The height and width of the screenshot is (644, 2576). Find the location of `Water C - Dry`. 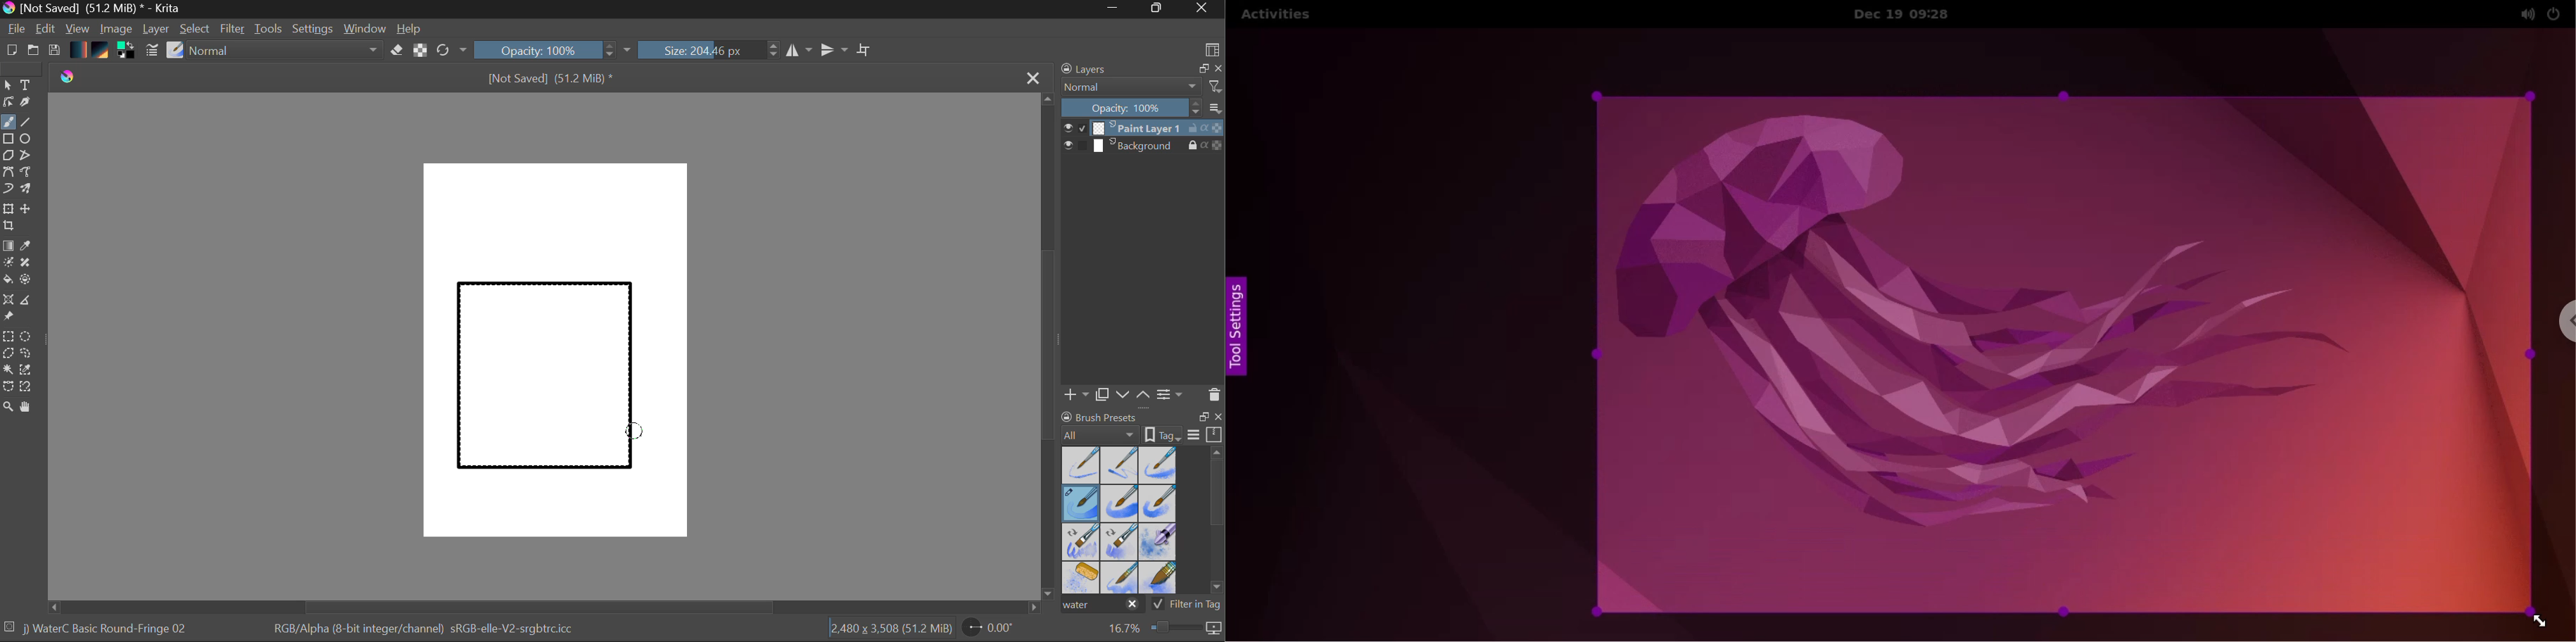

Water C - Dry is located at coordinates (1082, 464).